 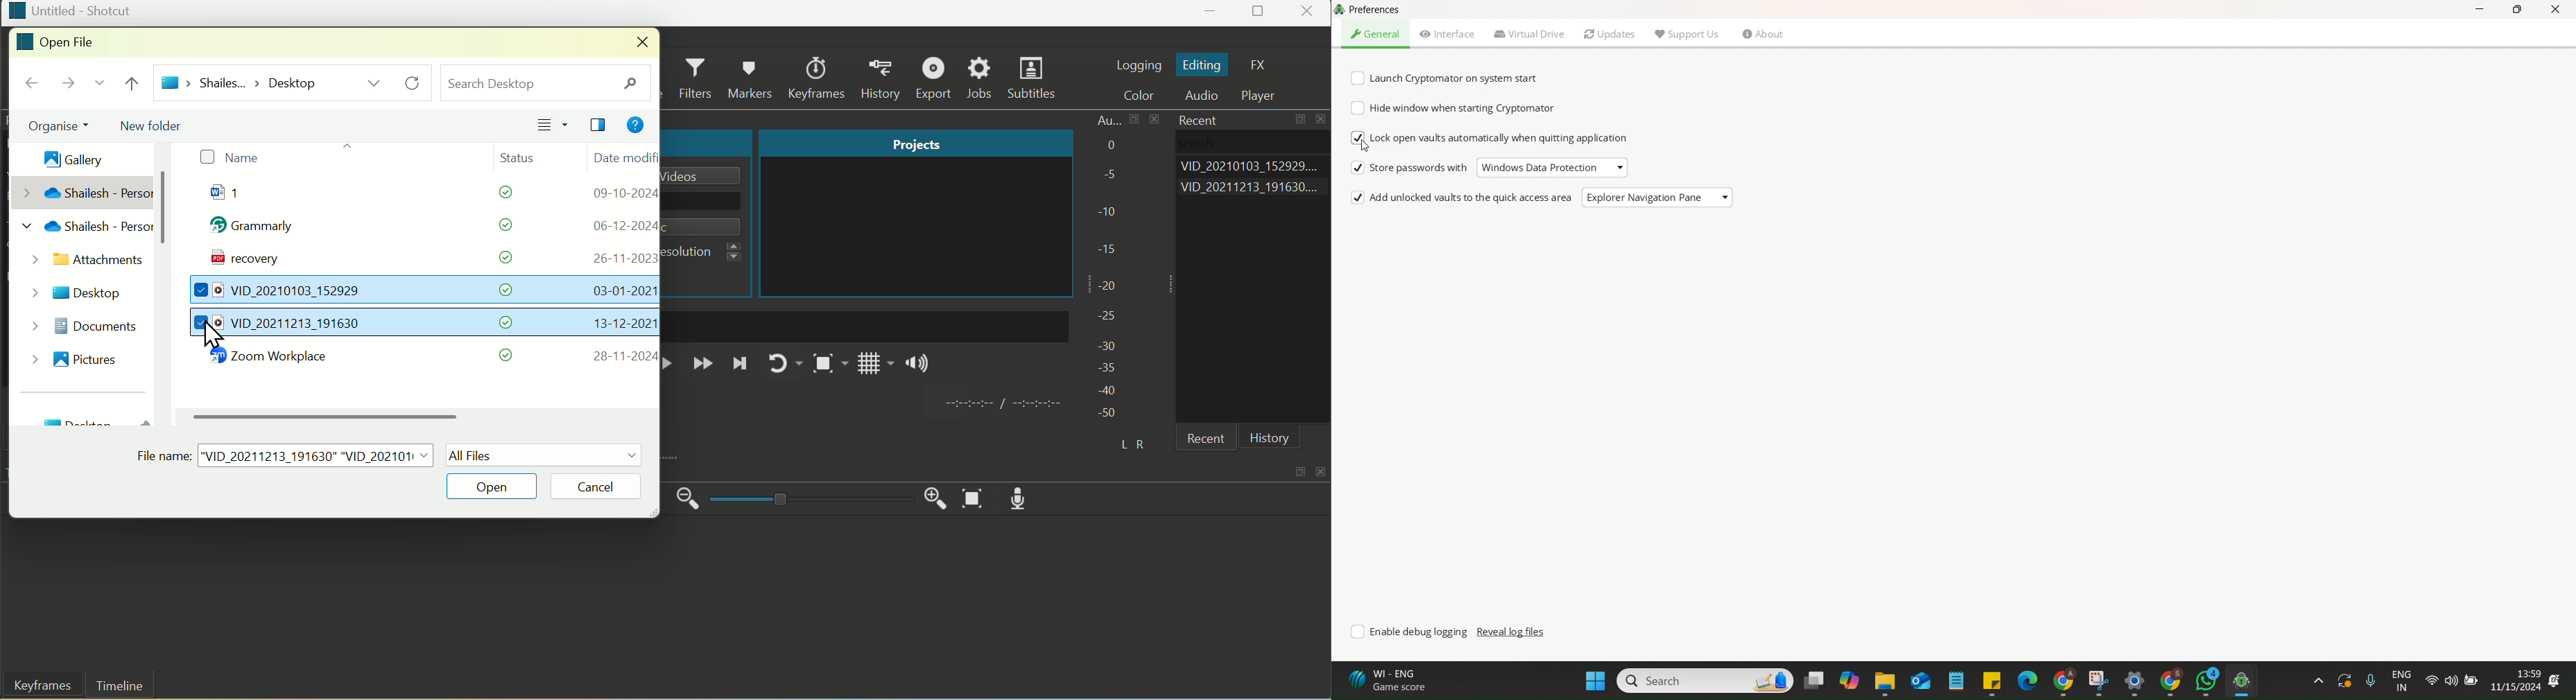 What do you see at coordinates (707, 175) in the screenshot?
I see `Name of file` at bounding box center [707, 175].